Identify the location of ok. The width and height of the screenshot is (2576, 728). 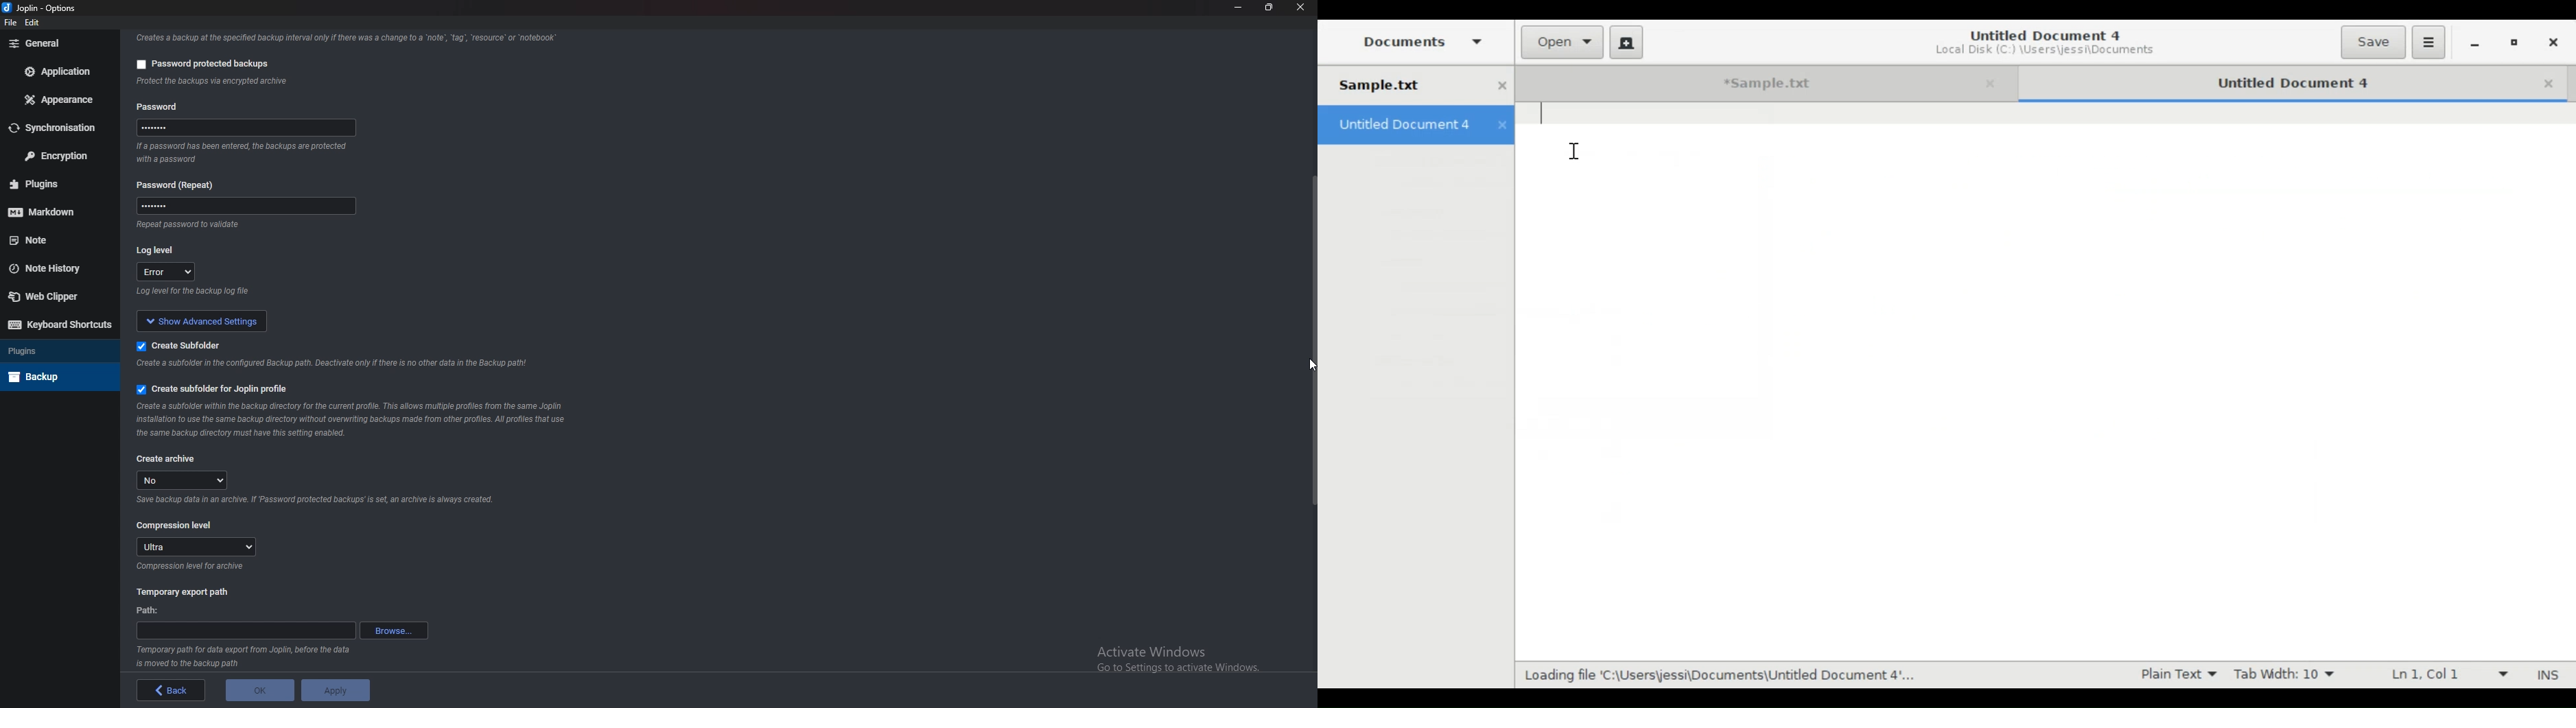
(255, 692).